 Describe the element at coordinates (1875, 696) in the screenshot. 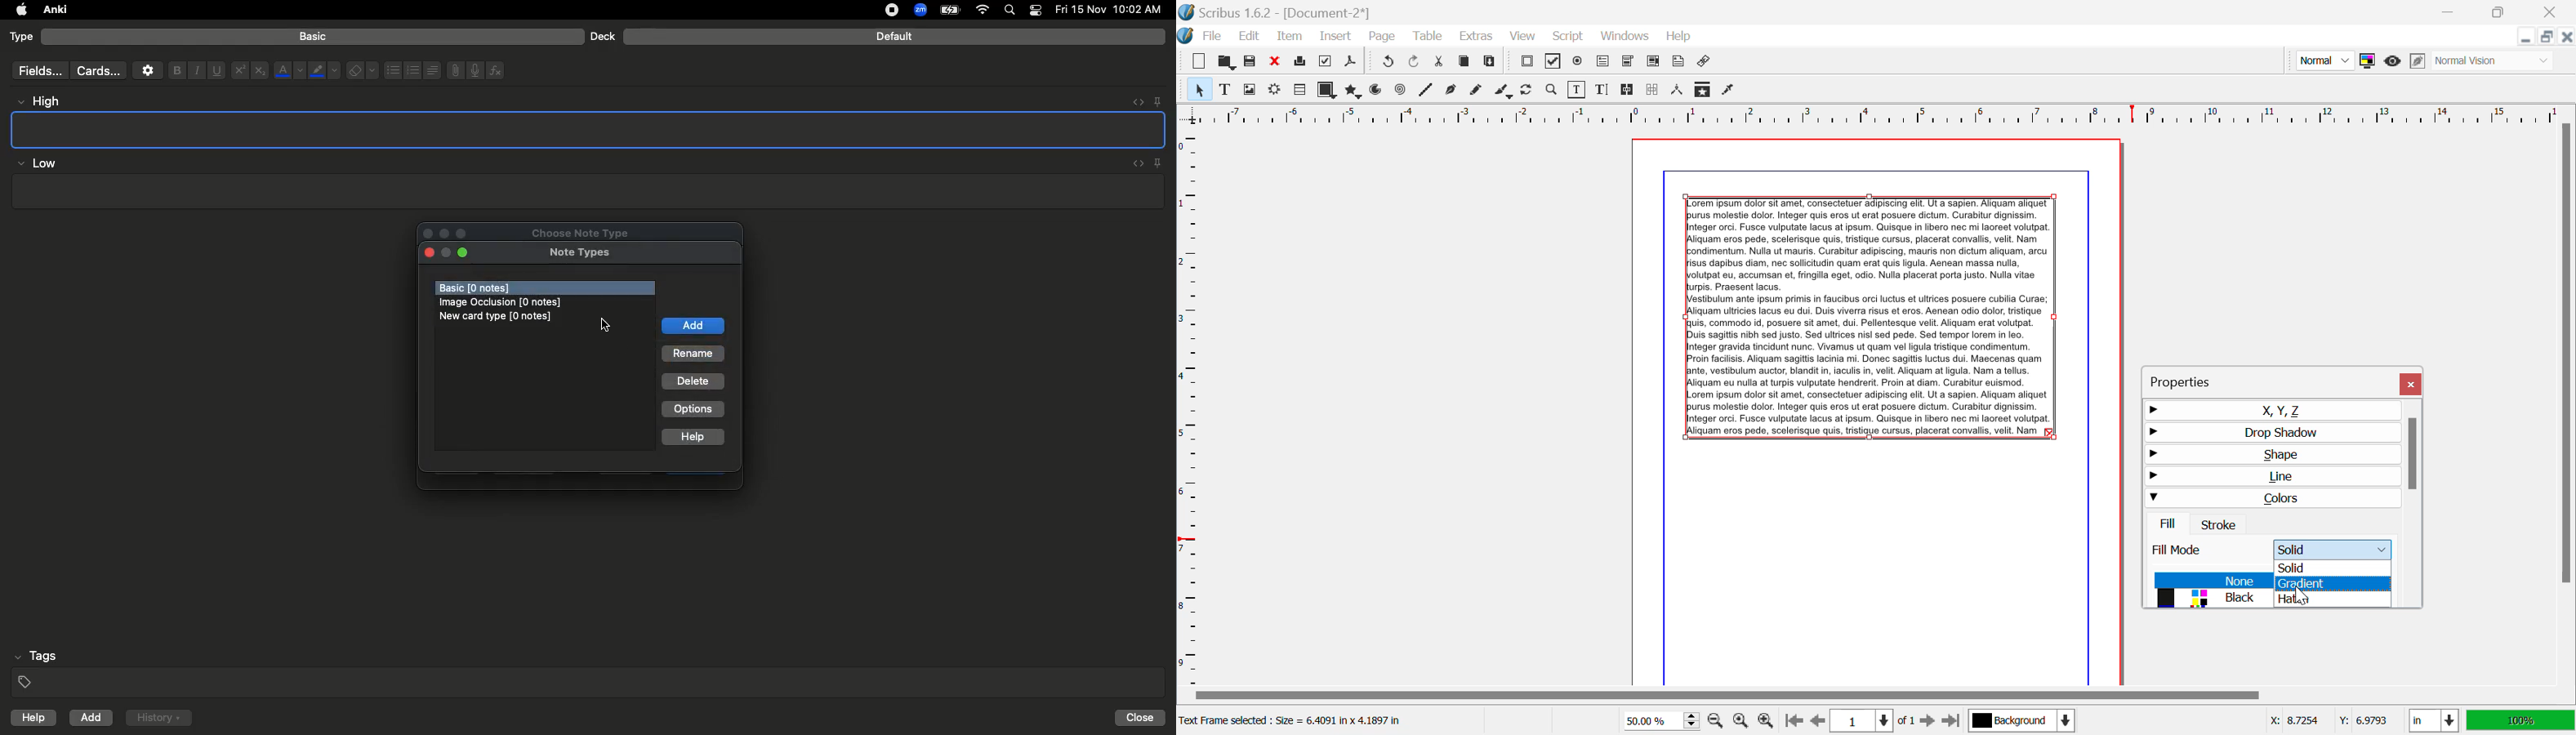

I see `Scroll Bar` at that location.